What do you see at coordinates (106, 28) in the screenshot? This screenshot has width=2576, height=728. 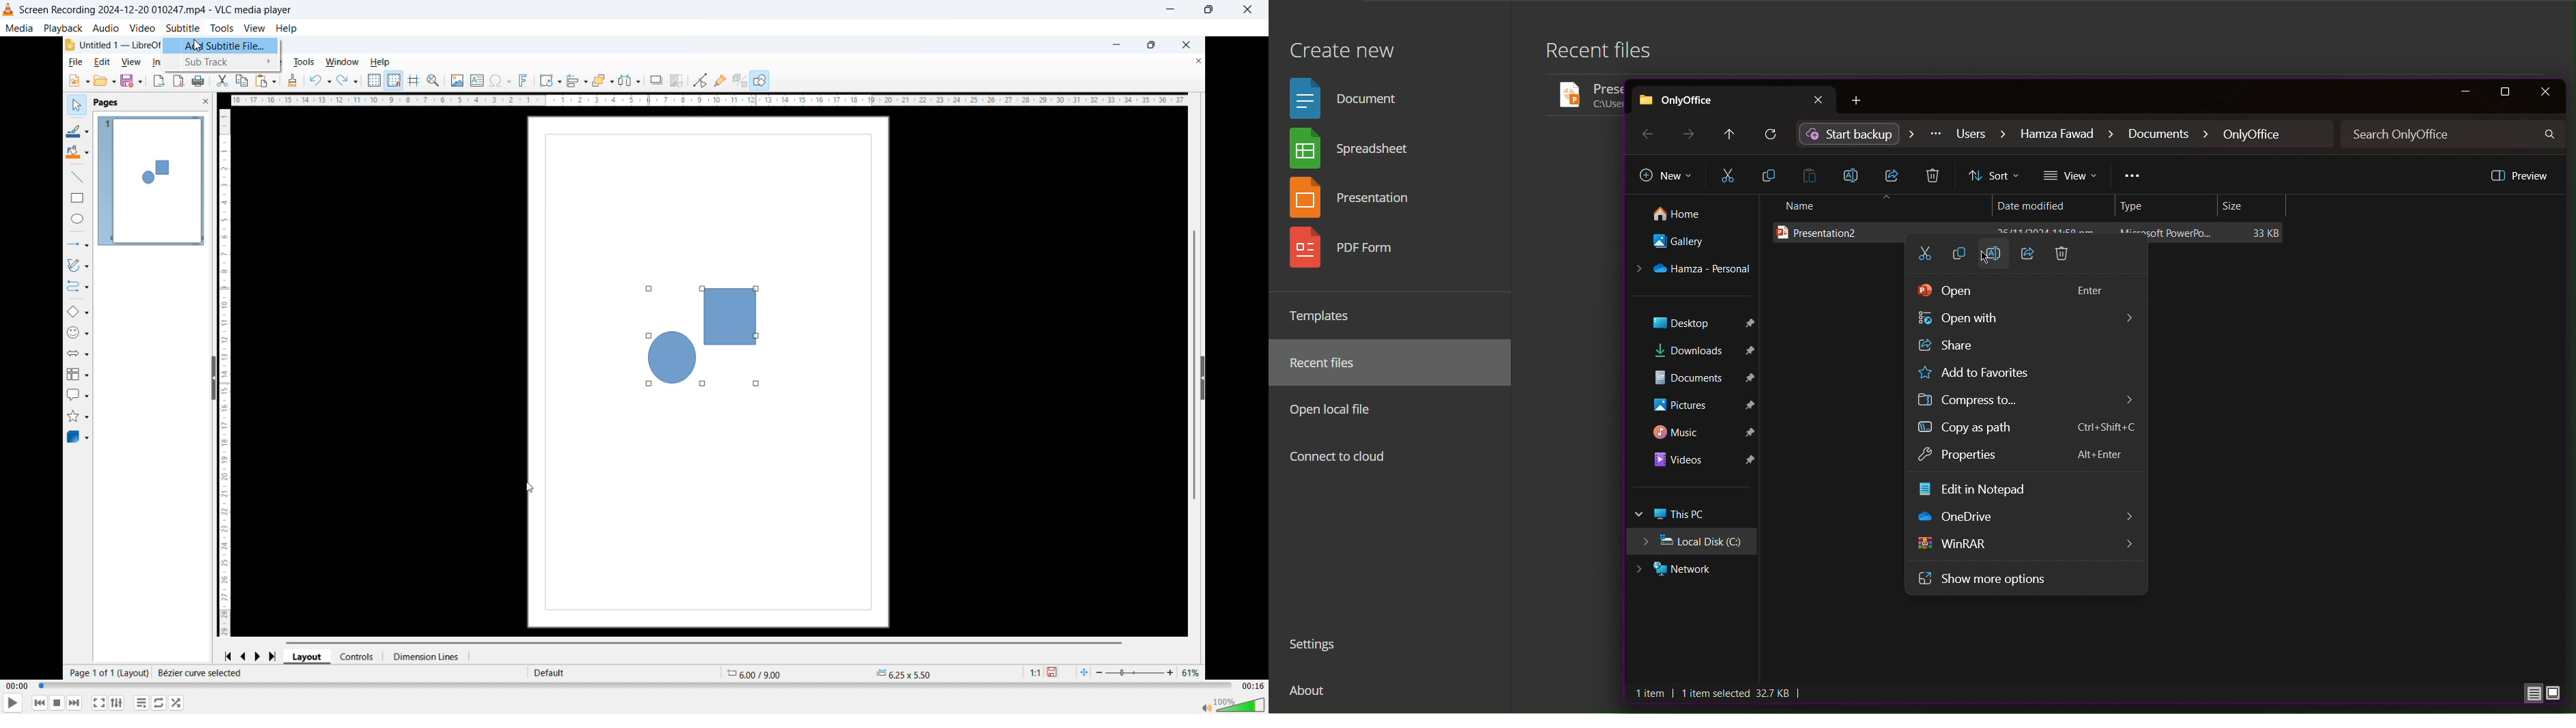 I see `Audio ` at bounding box center [106, 28].